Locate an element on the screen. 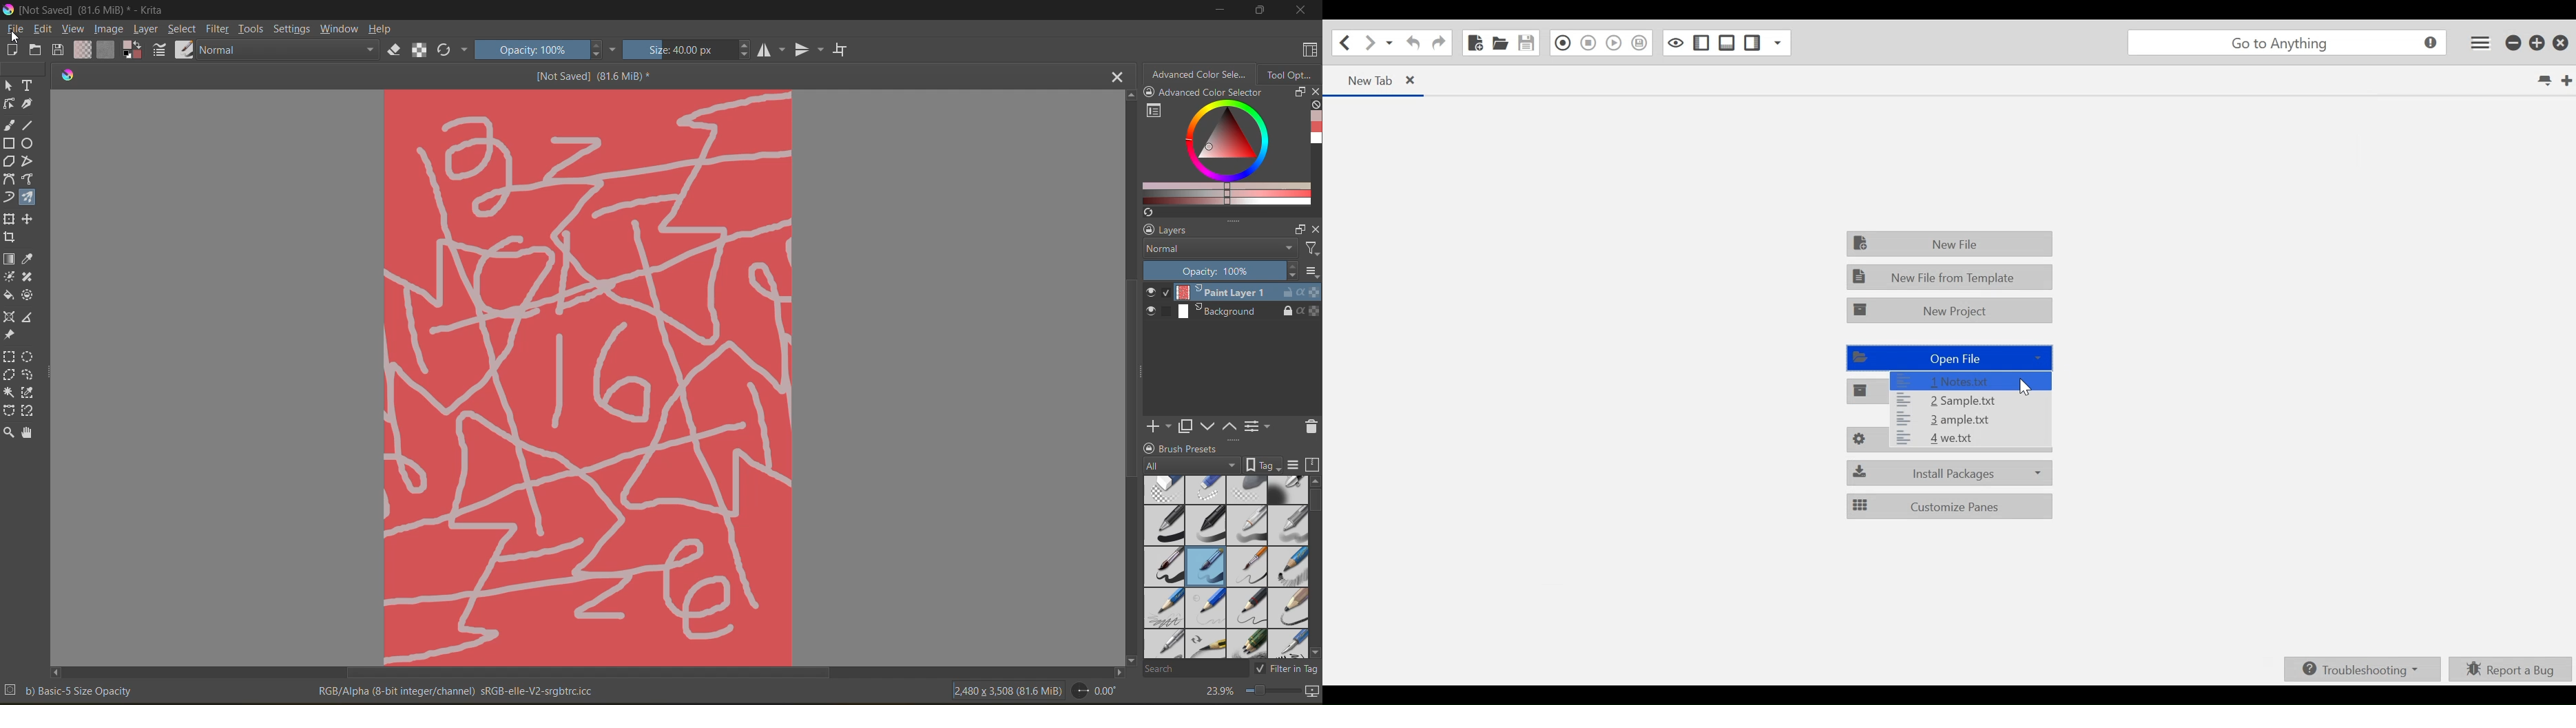 The height and width of the screenshot is (728, 2576). tool is located at coordinates (10, 278).